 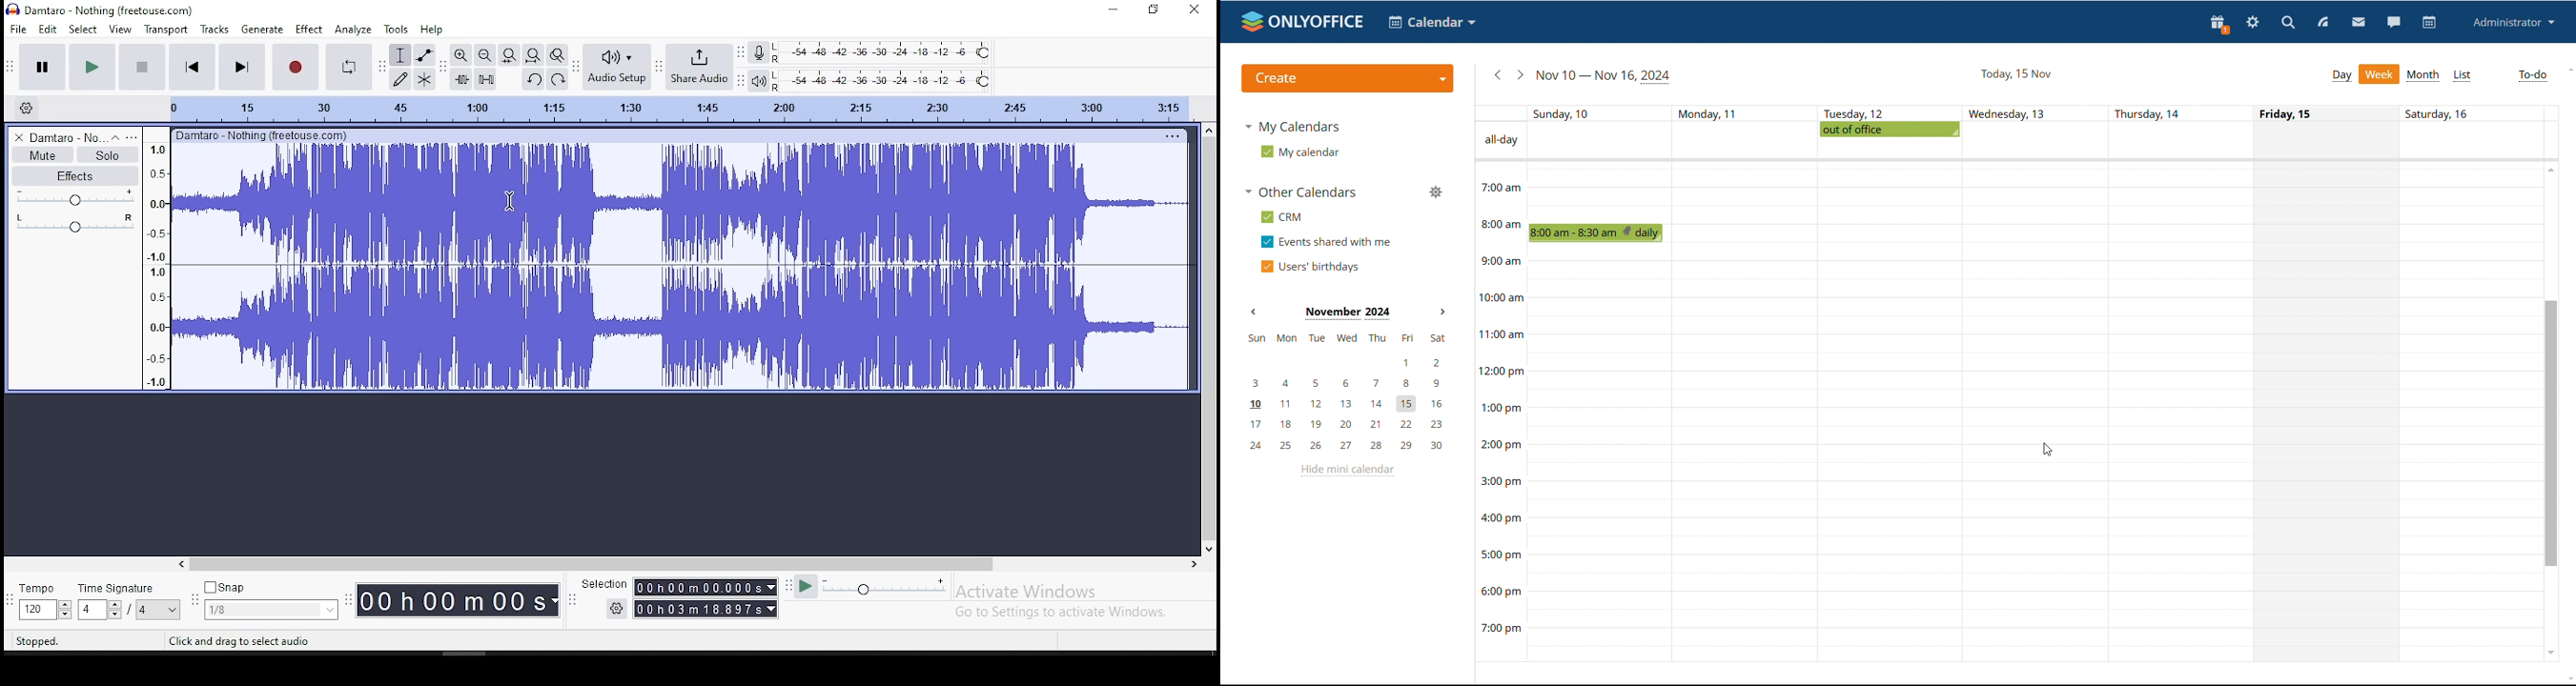 What do you see at coordinates (532, 54) in the screenshot?
I see `fit project to width` at bounding box center [532, 54].